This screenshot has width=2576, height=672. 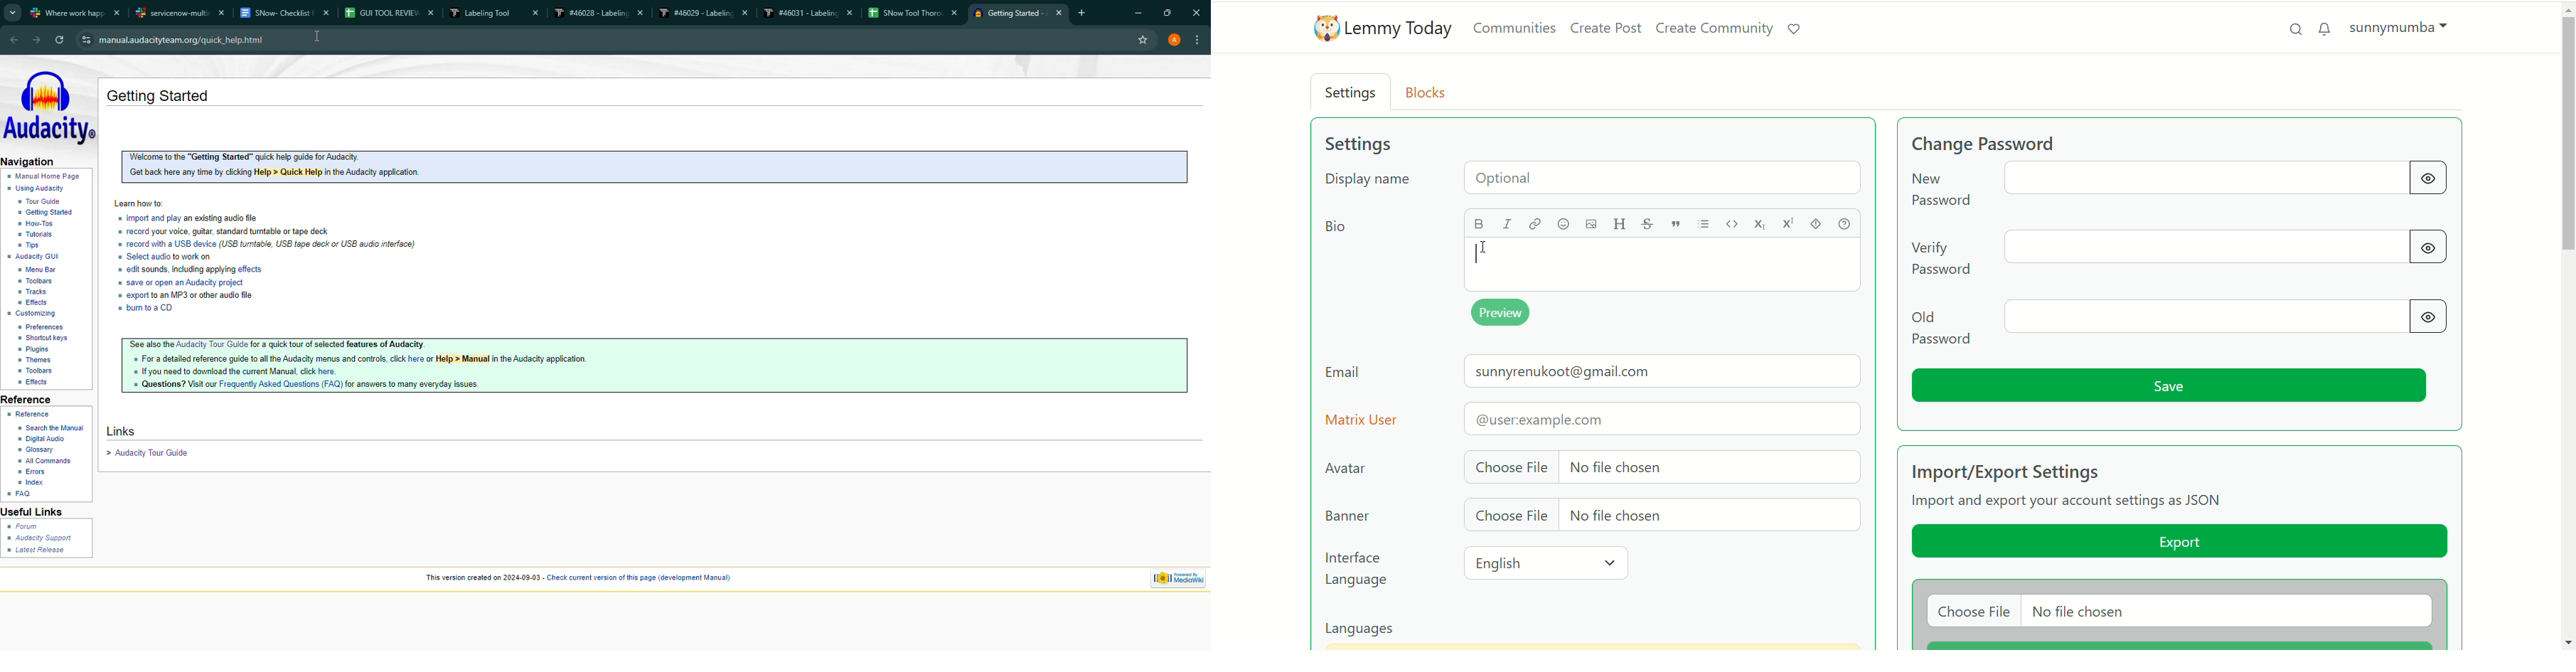 I want to click on back, so click(x=12, y=40).